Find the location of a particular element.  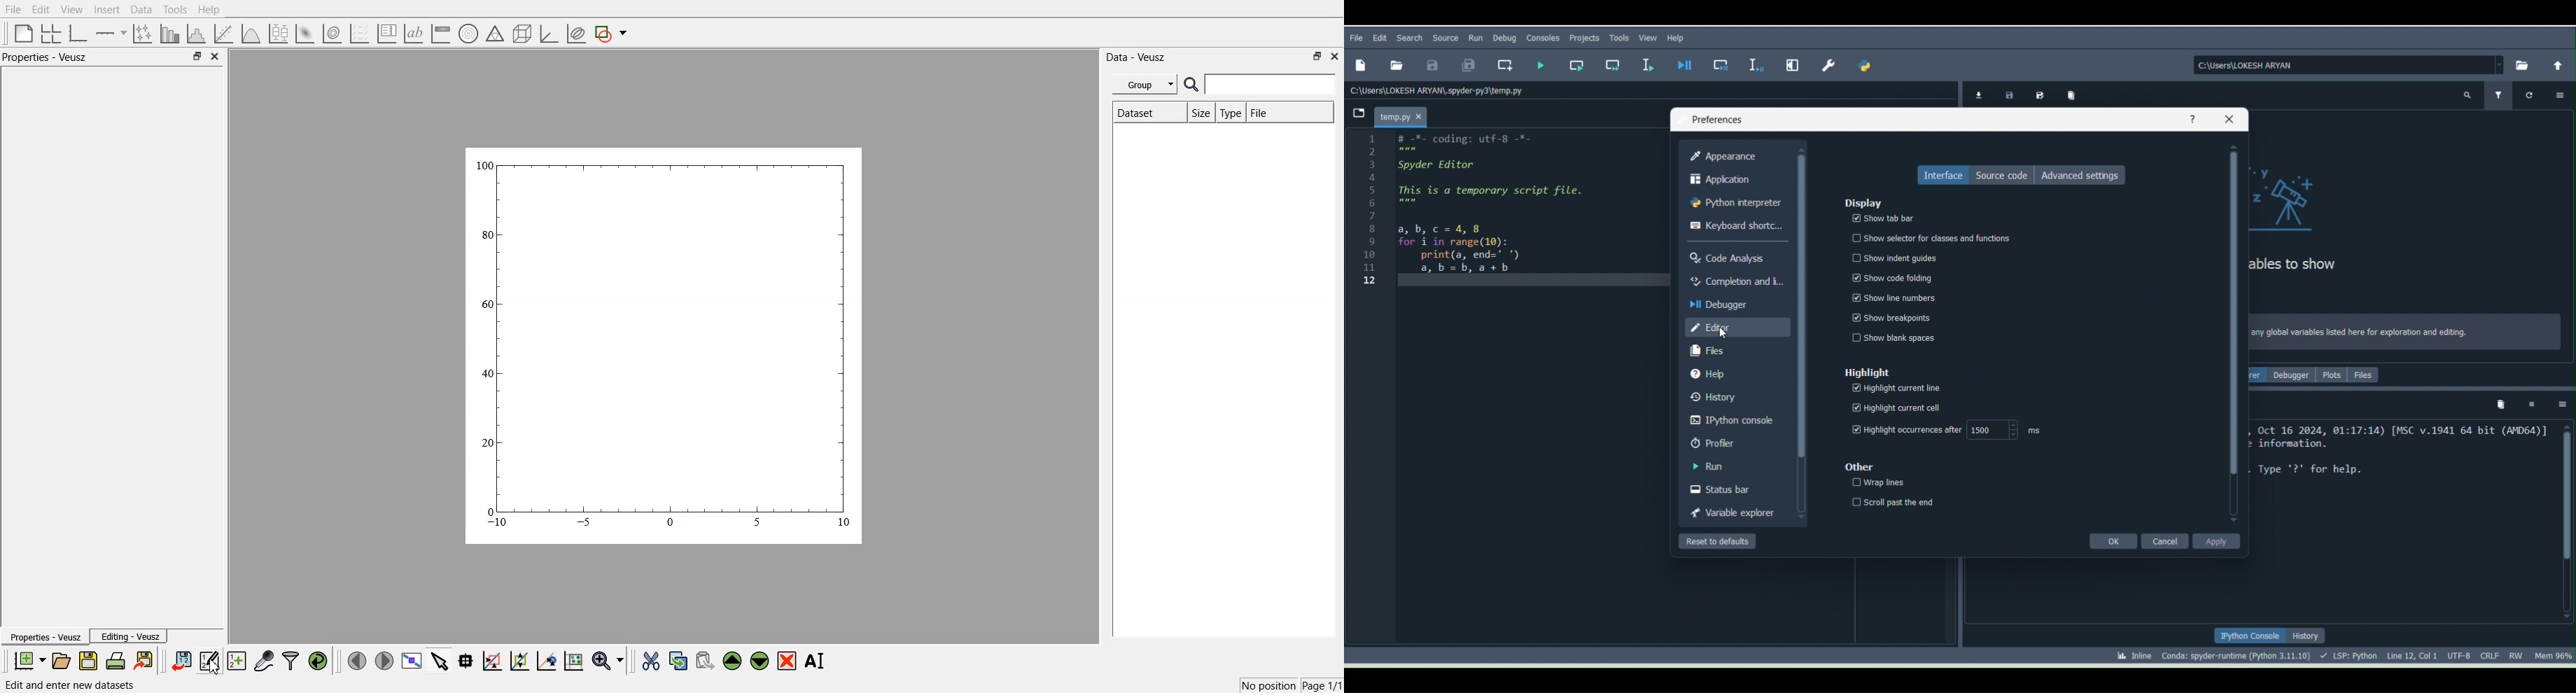

Help is located at coordinates (2192, 119).